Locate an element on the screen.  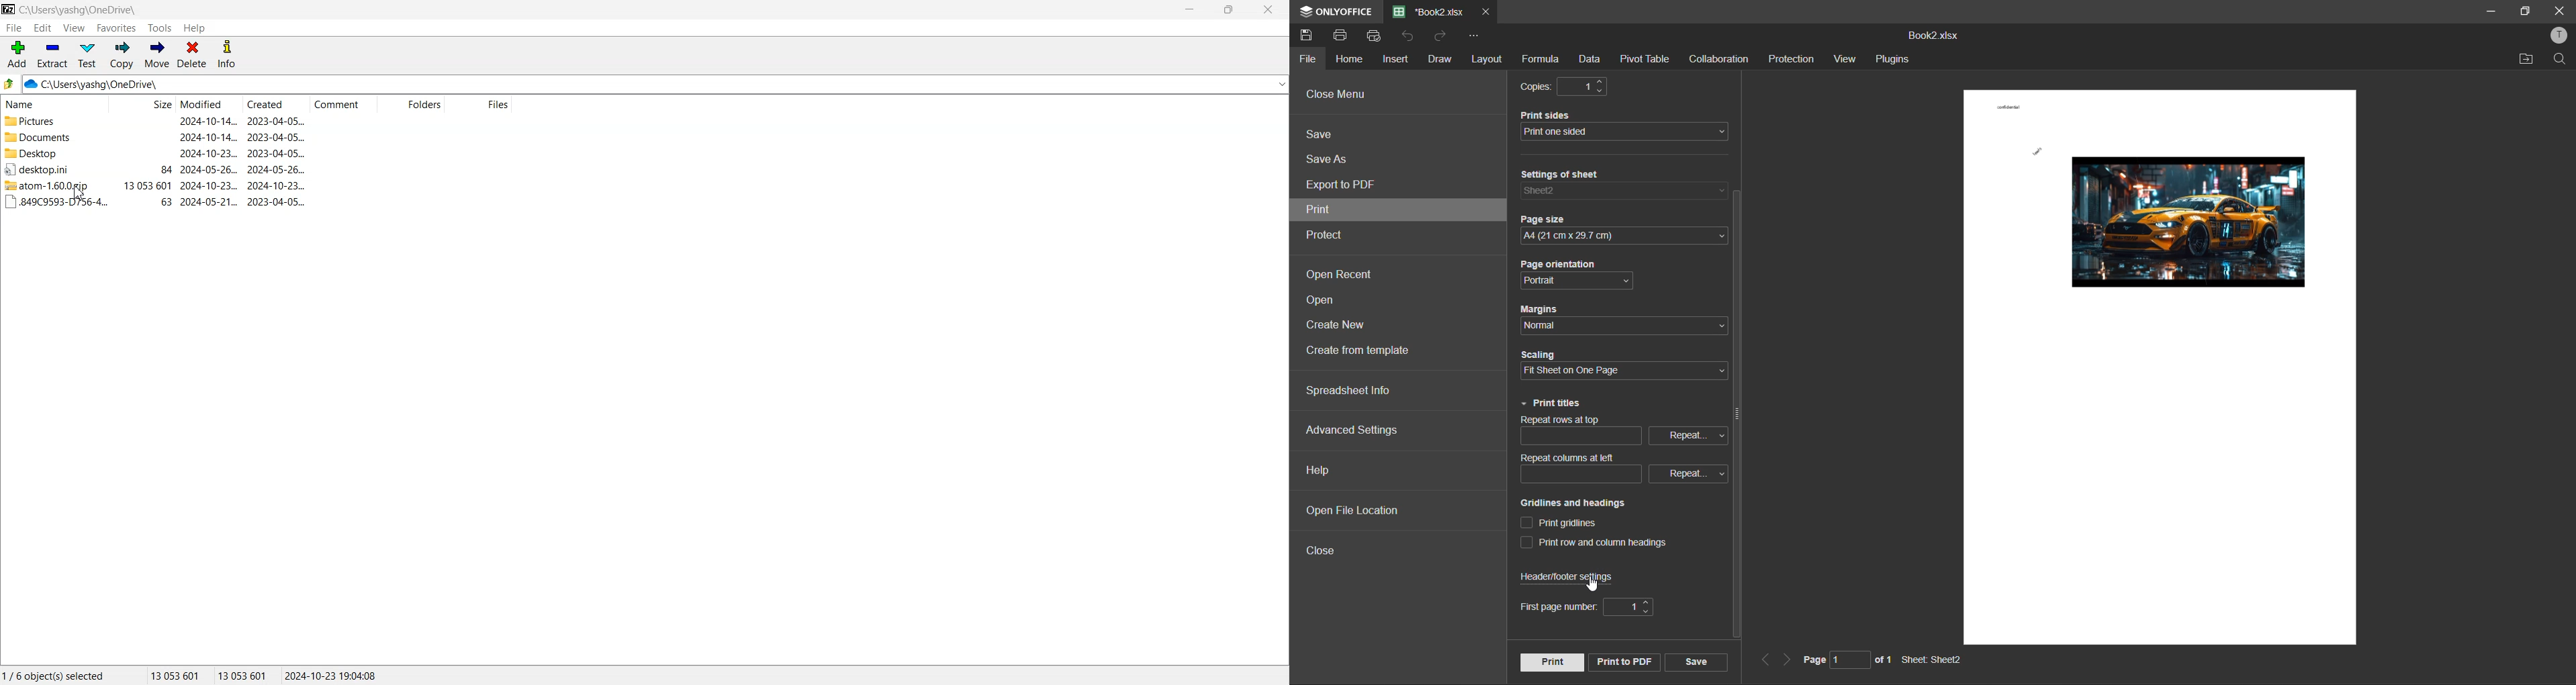
1/6 object(s) selected is located at coordinates (53, 675).